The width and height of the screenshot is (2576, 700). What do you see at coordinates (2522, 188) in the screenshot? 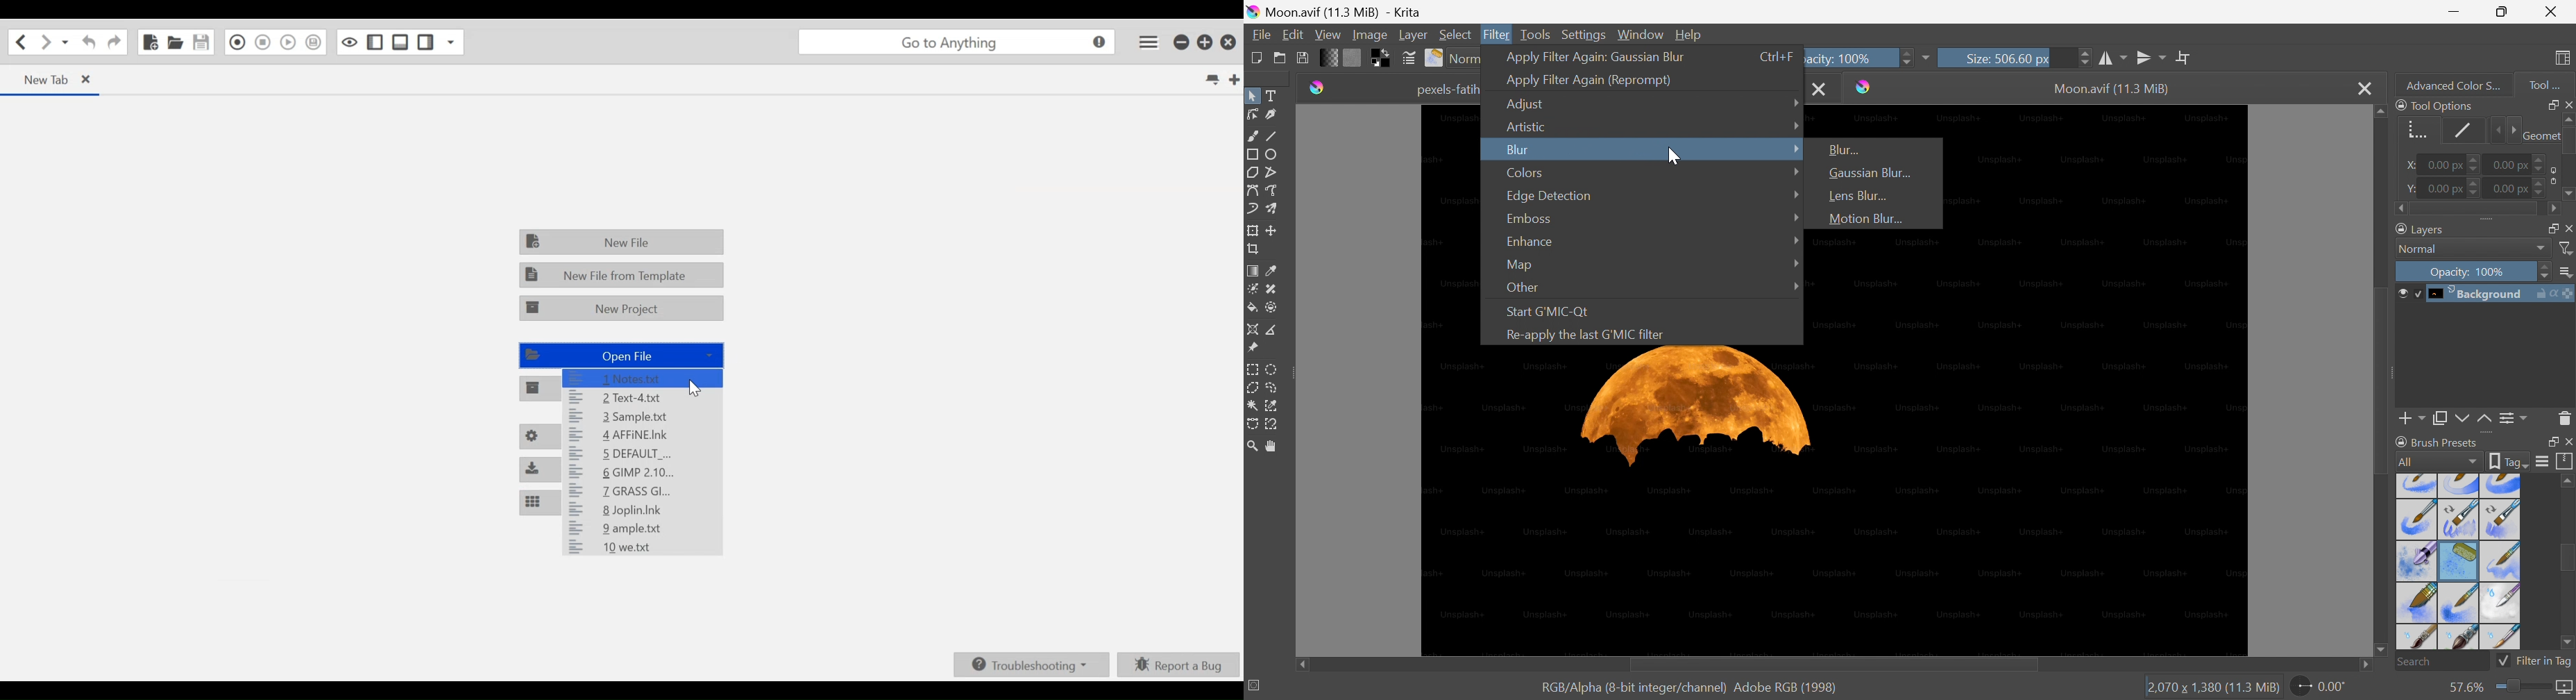
I see `0.00 px` at bounding box center [2522, 188].